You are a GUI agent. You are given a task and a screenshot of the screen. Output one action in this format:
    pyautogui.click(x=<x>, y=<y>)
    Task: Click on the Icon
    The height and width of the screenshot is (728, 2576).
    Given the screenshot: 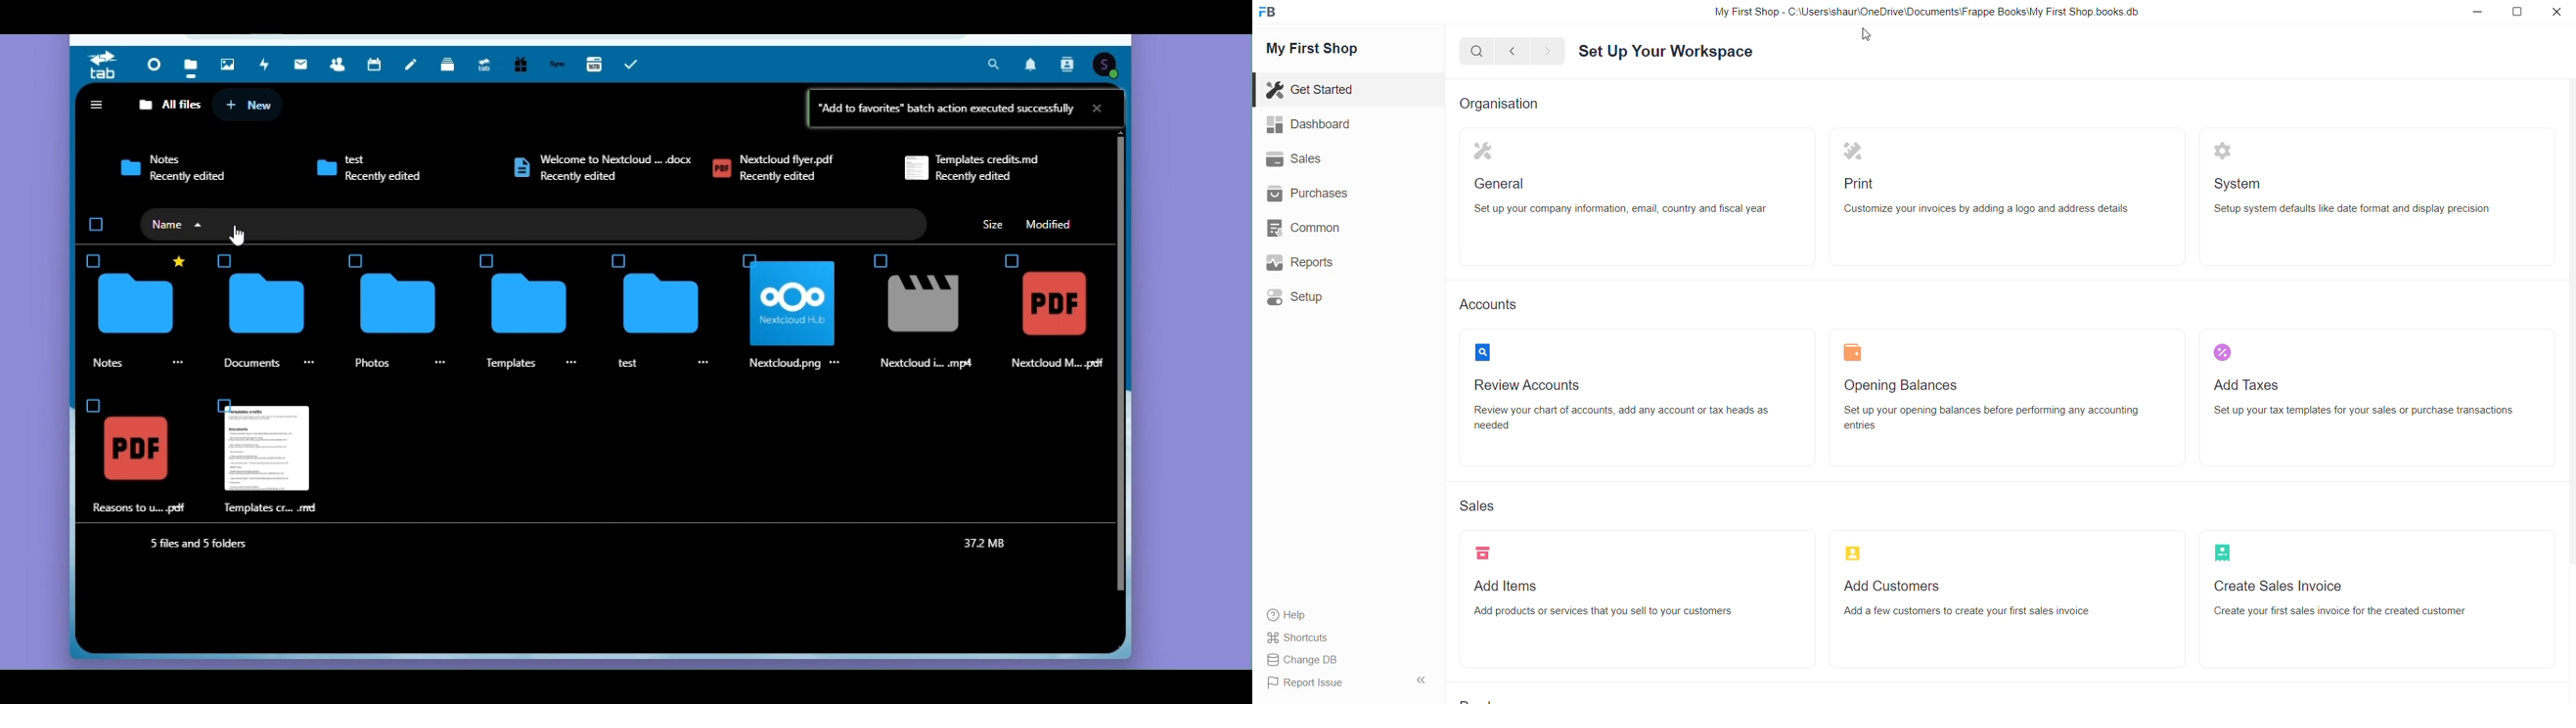 What is the action you would take?
    pyautogui.click(x=914, y=171)
    